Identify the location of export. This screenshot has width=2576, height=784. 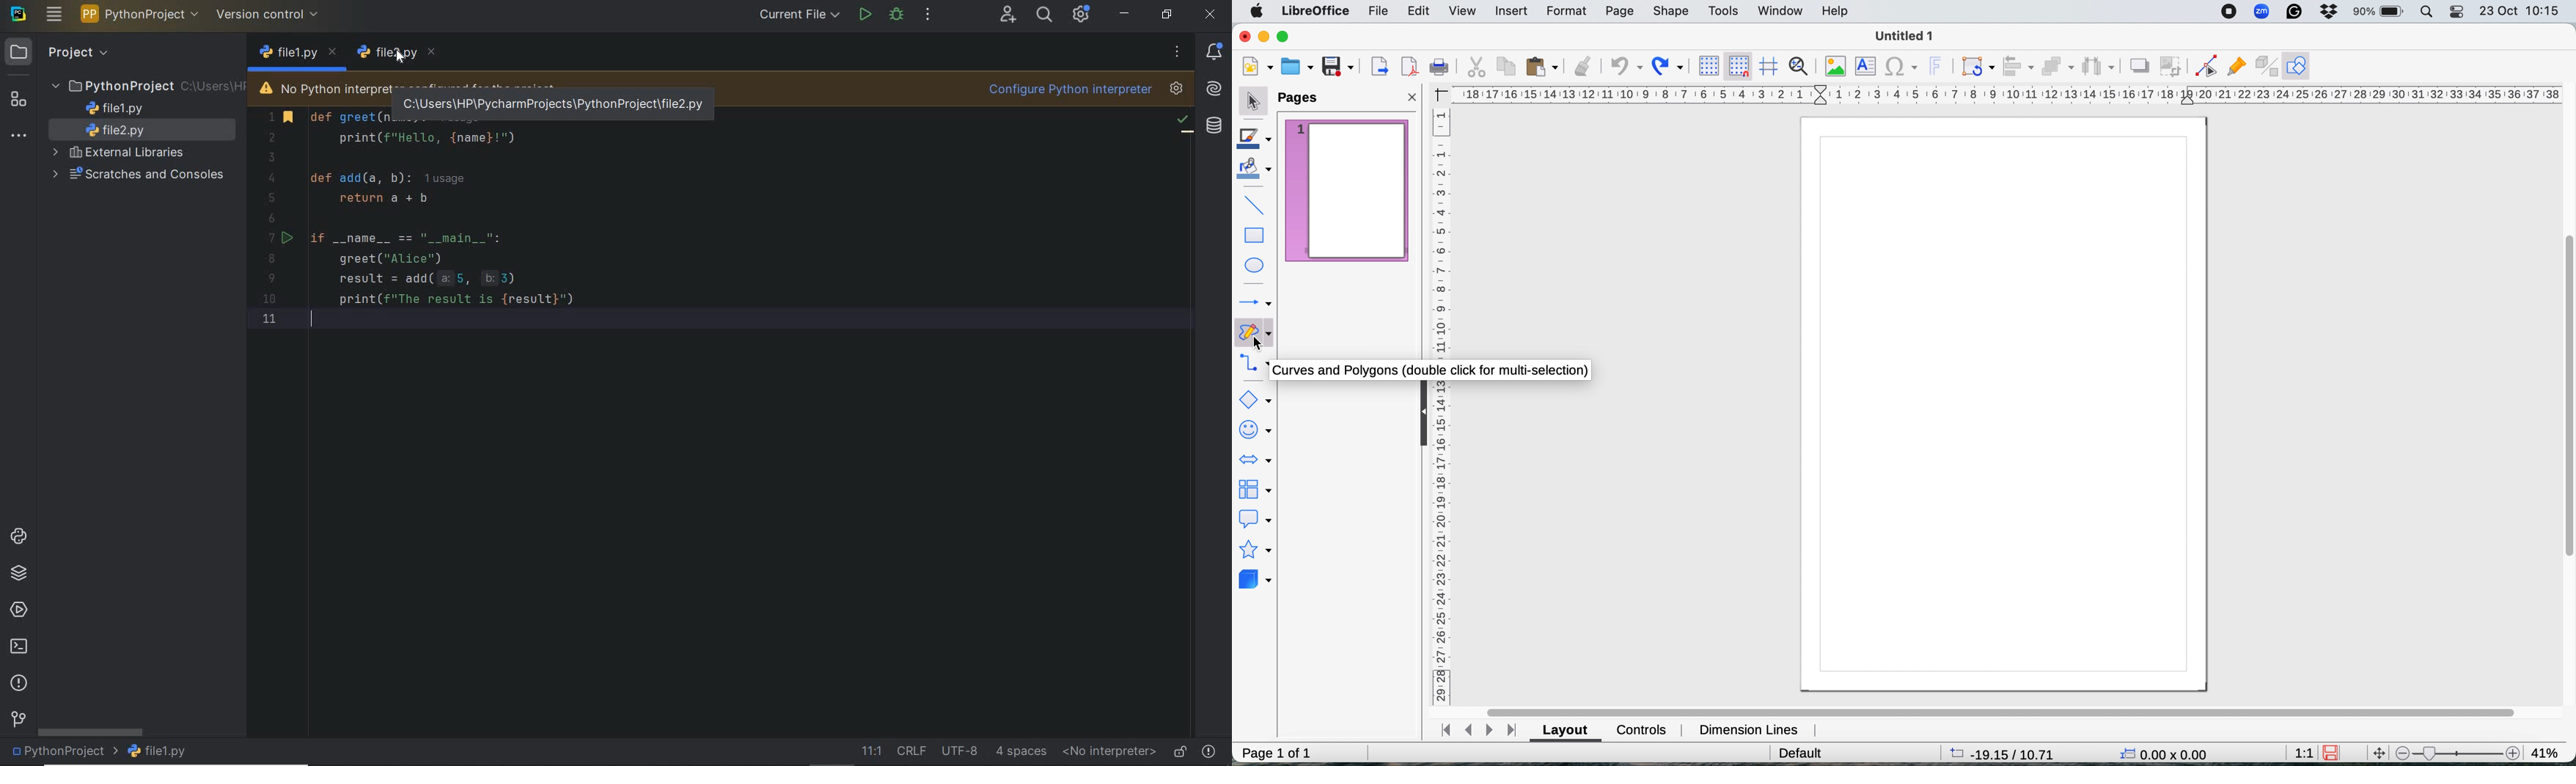
(1378, 66).